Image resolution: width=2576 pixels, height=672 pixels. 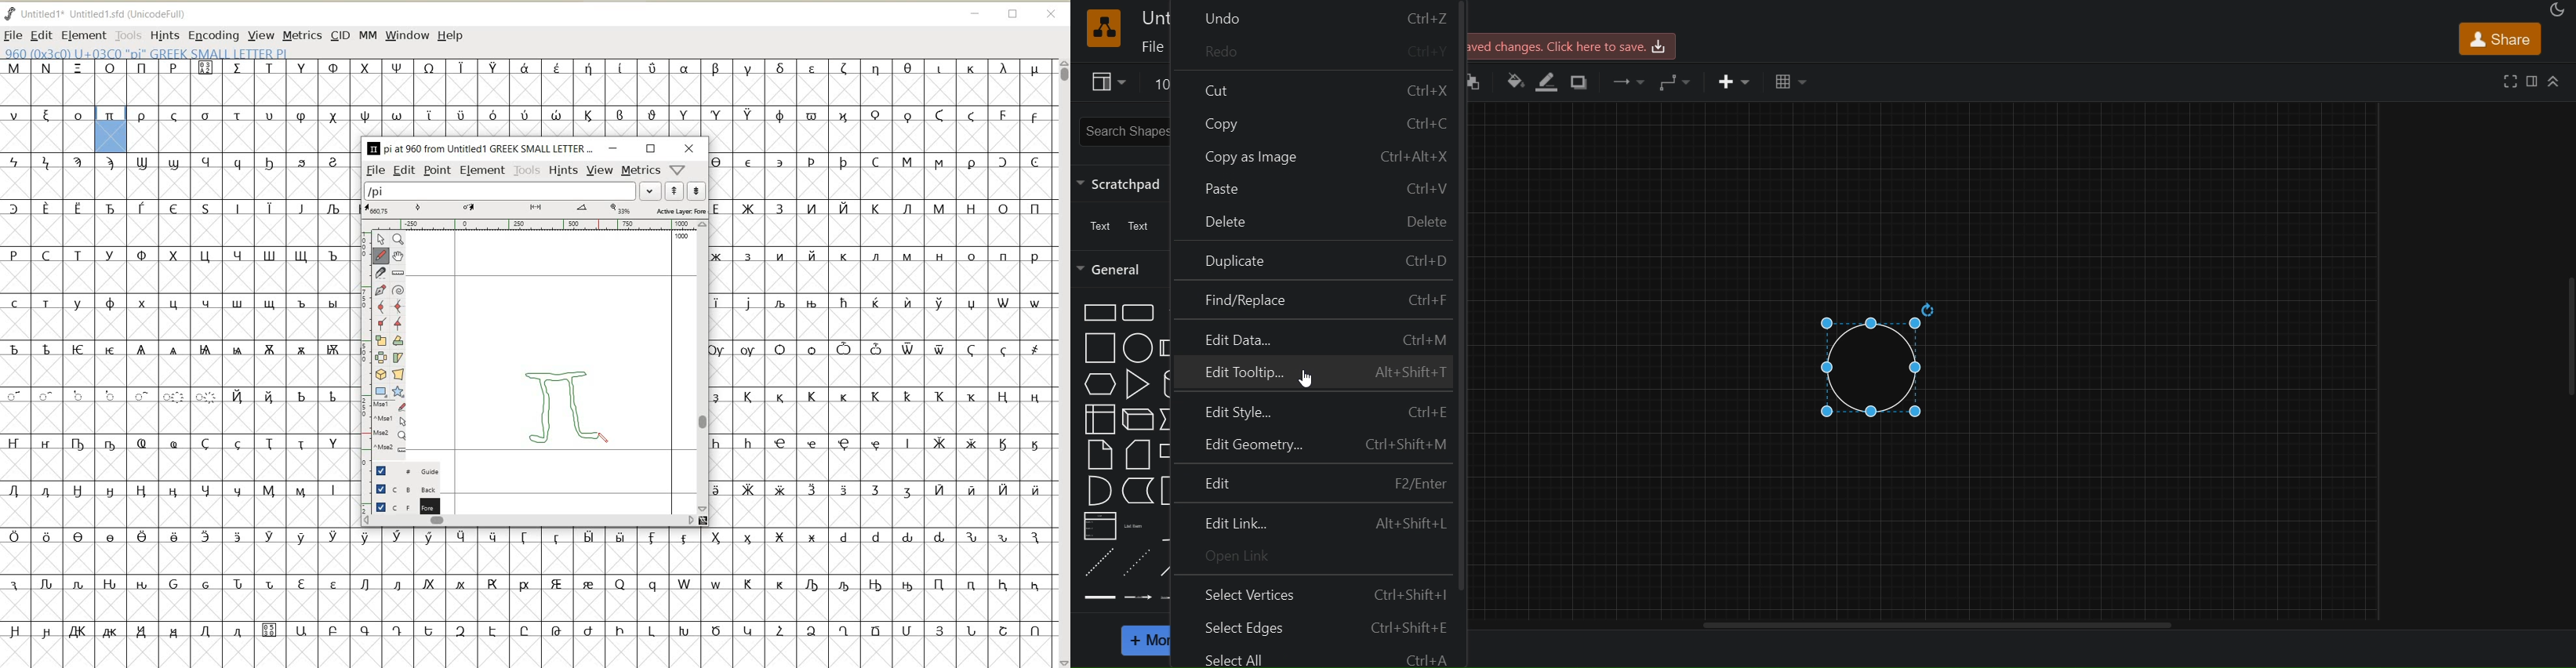 What do you see at coordinates (2554, 81) in the screenshot?
I see `collapase/expand` at bounding box center [2554, 81].